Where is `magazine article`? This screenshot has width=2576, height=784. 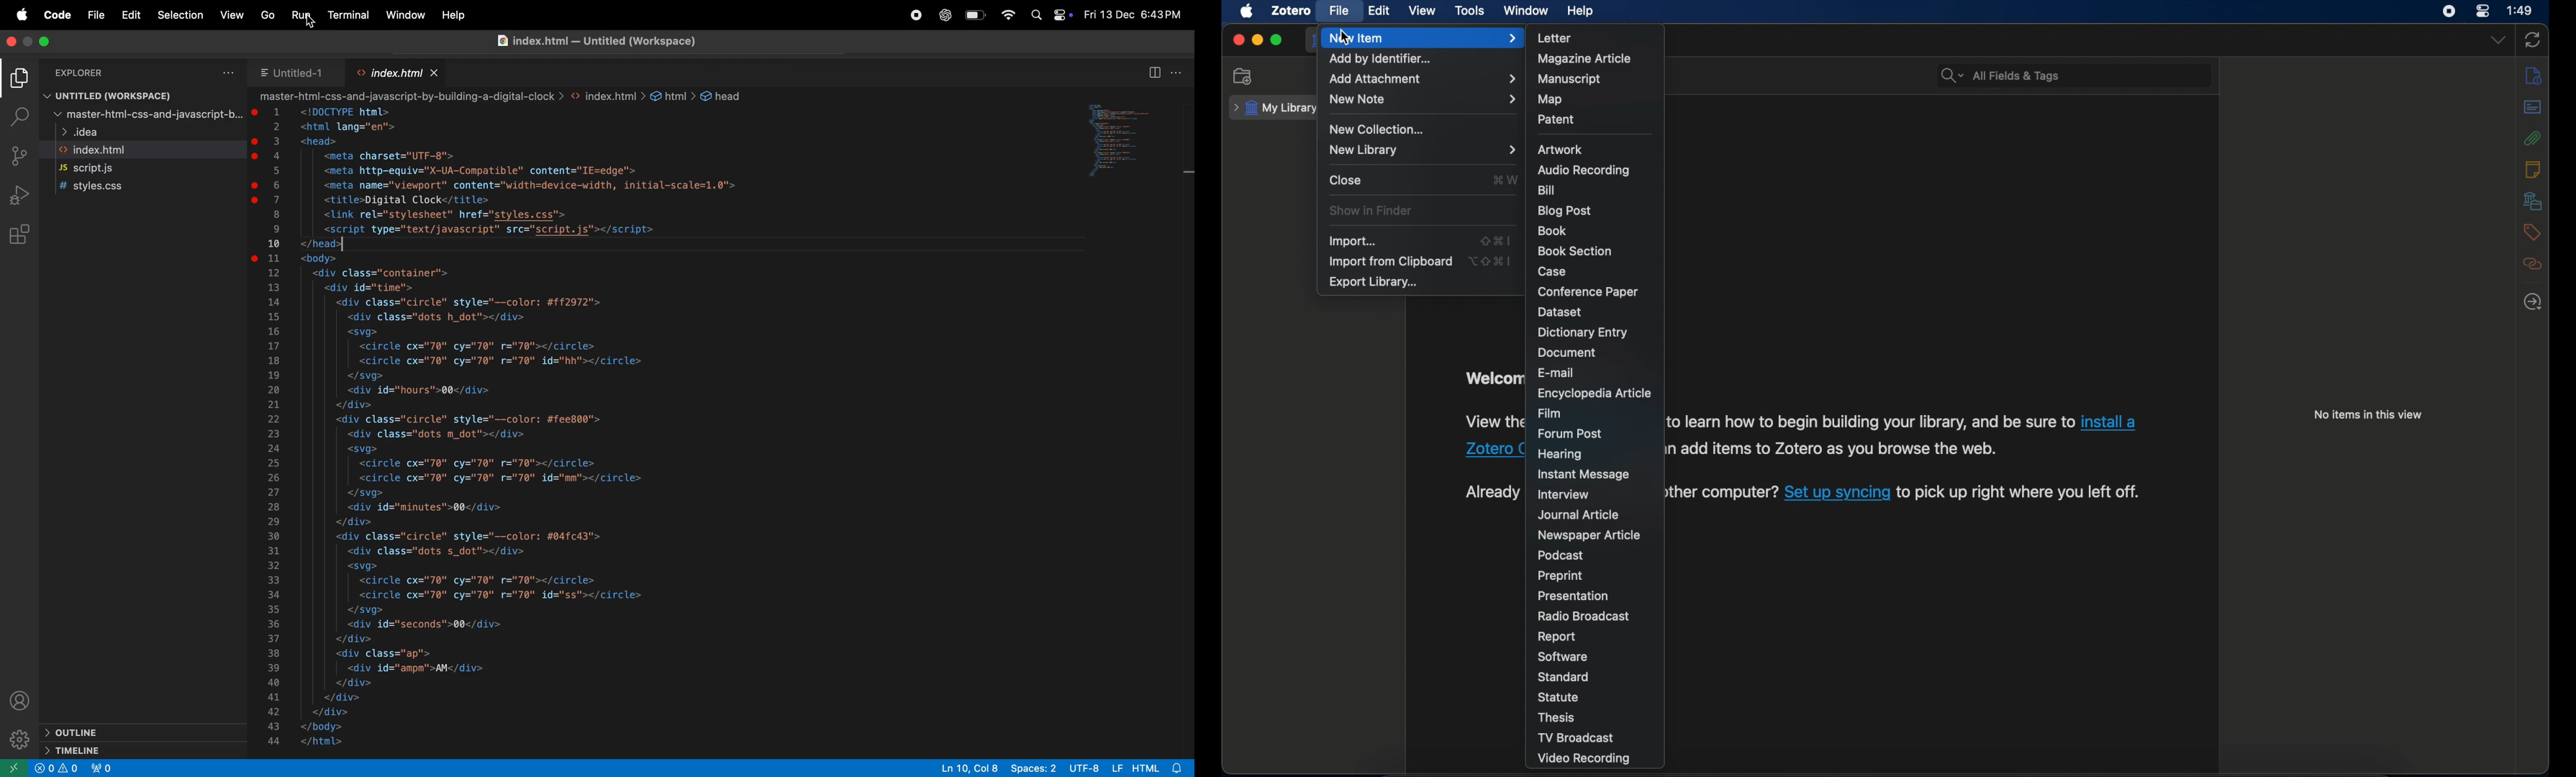
magazine article is located at coordinates (1584, 58).